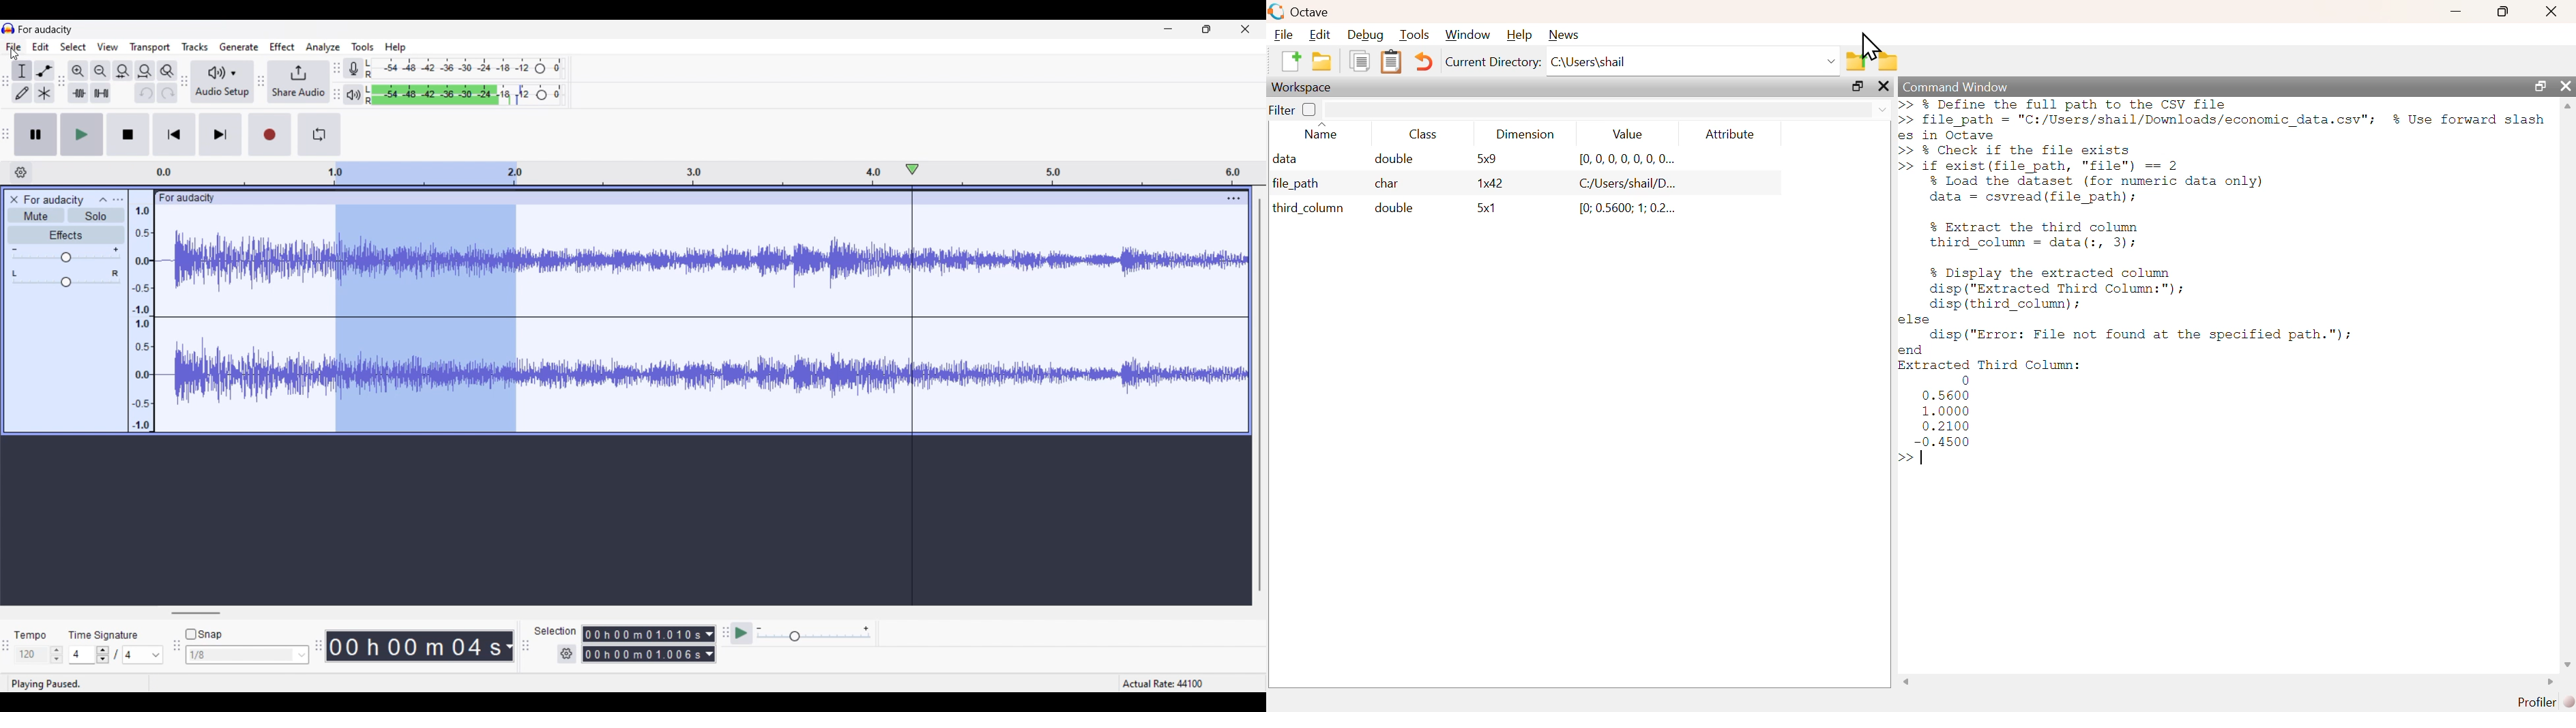 This screenshot has width=2576, height=728. Describe the element at coordinates (21, 173) in the screenshot. I see `Timeline options` at that location.